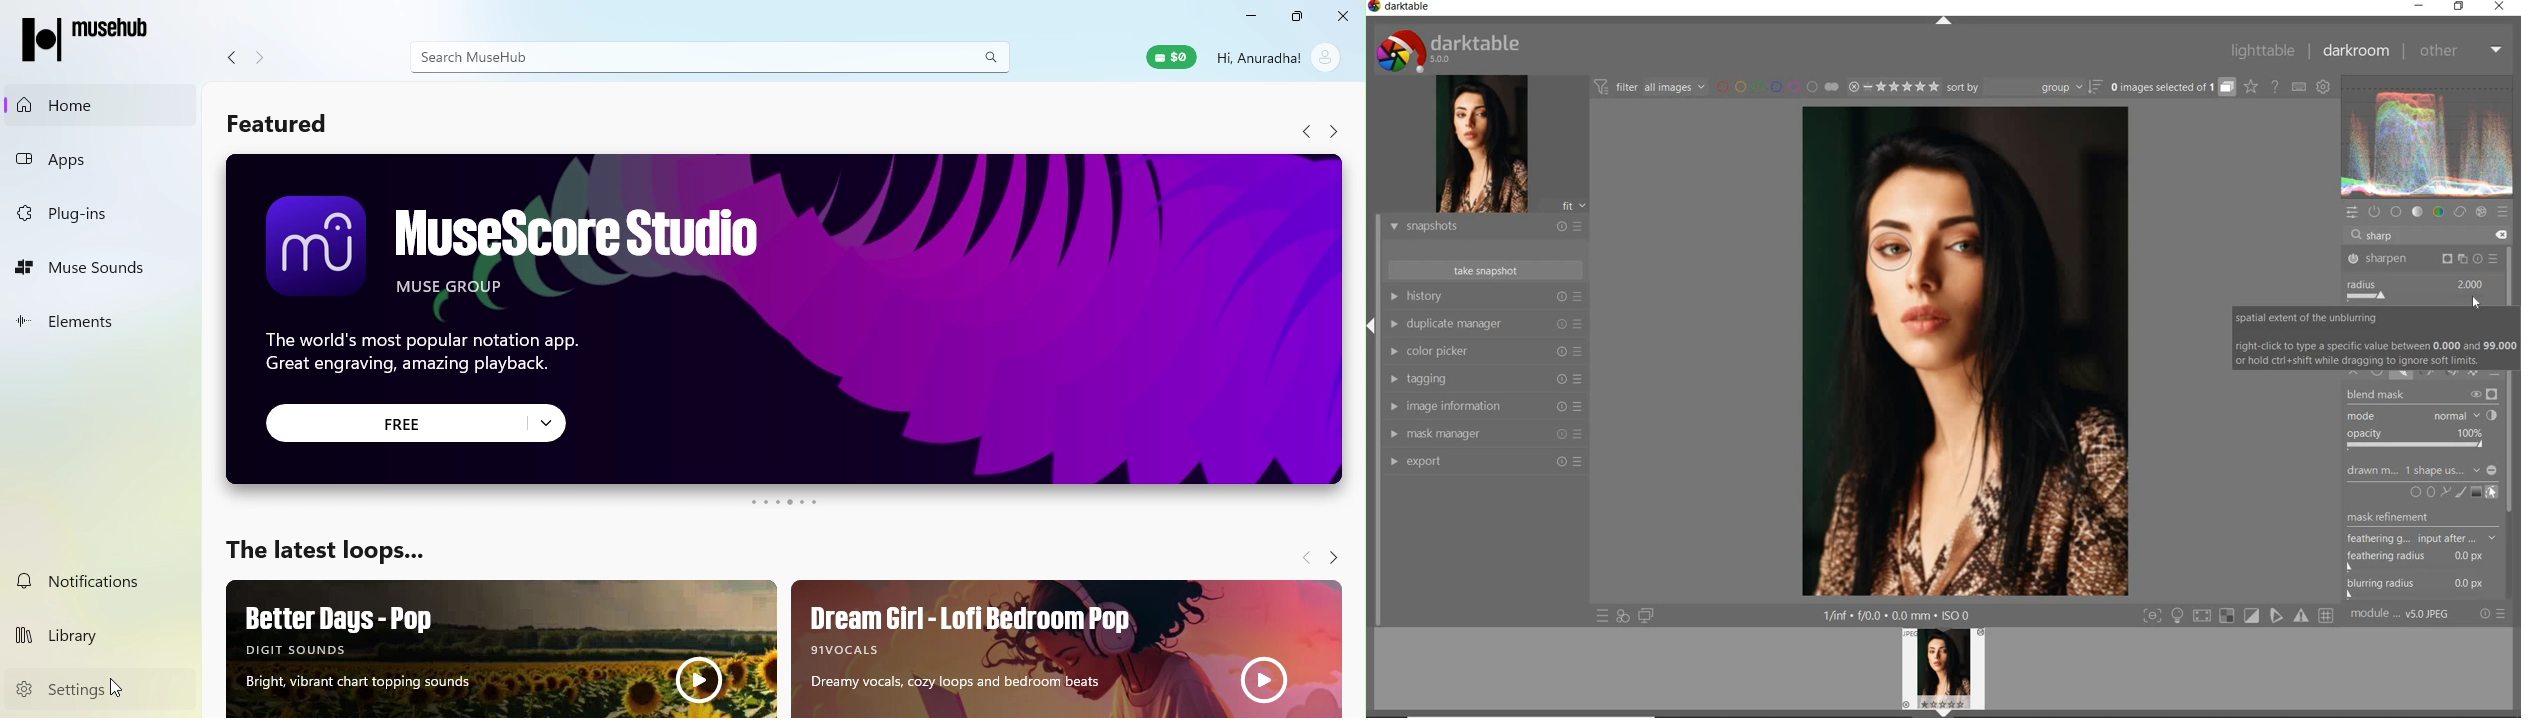 The image size is (2548, 728). What do you see at coordinates (2237, 616) in the screenshot?
I see `Toggle modes` at bounding box center [2237, 616].